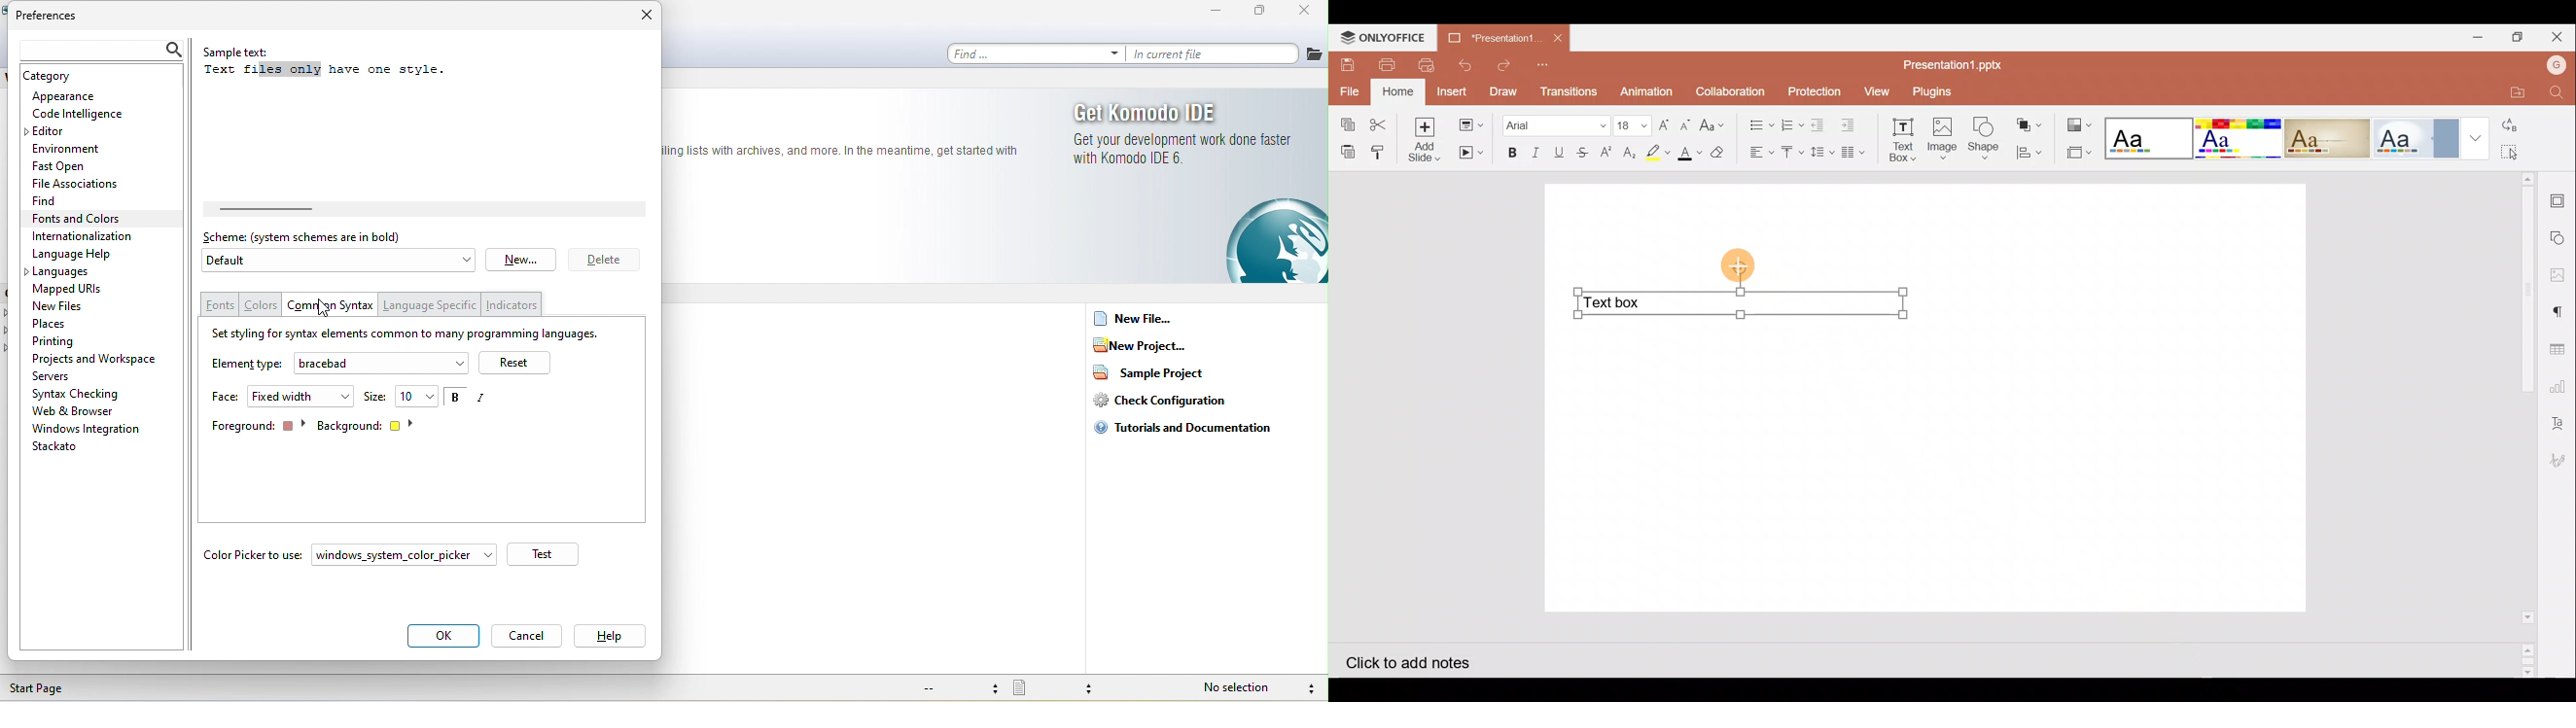  Describe the element at coordinates (1382, 64) in the screenshot. I see `Print file` at that location.